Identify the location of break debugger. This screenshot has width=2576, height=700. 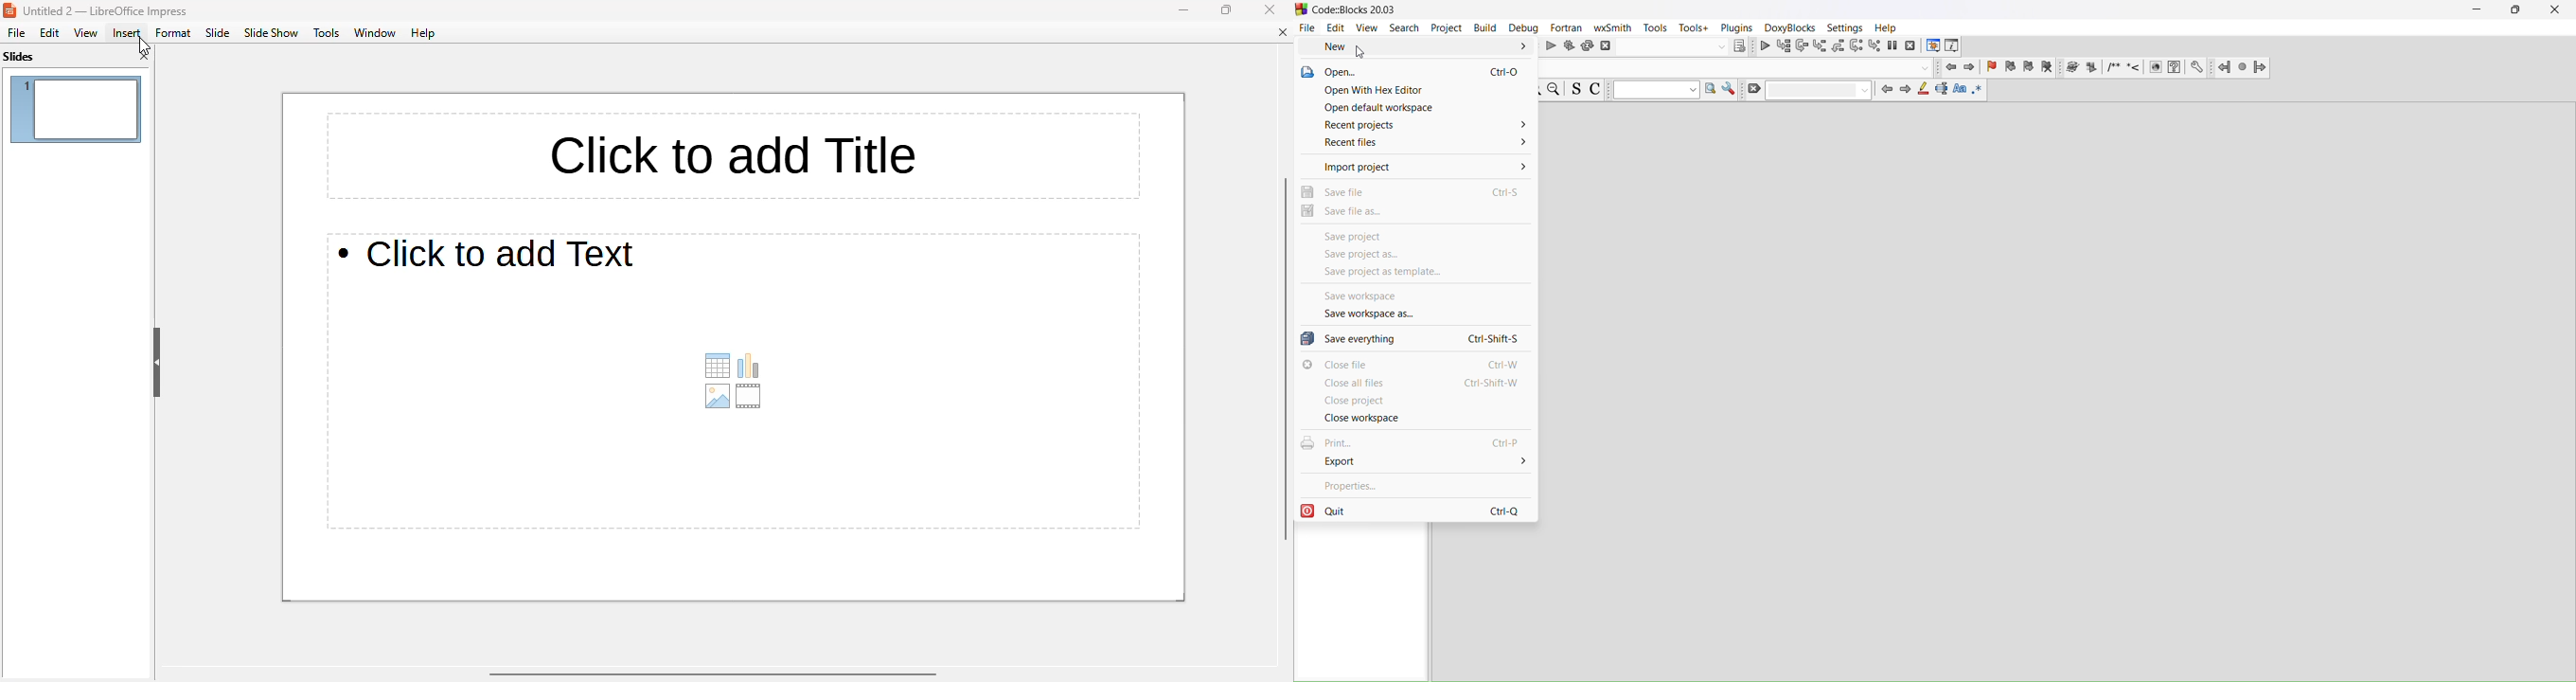
(1894, 45).